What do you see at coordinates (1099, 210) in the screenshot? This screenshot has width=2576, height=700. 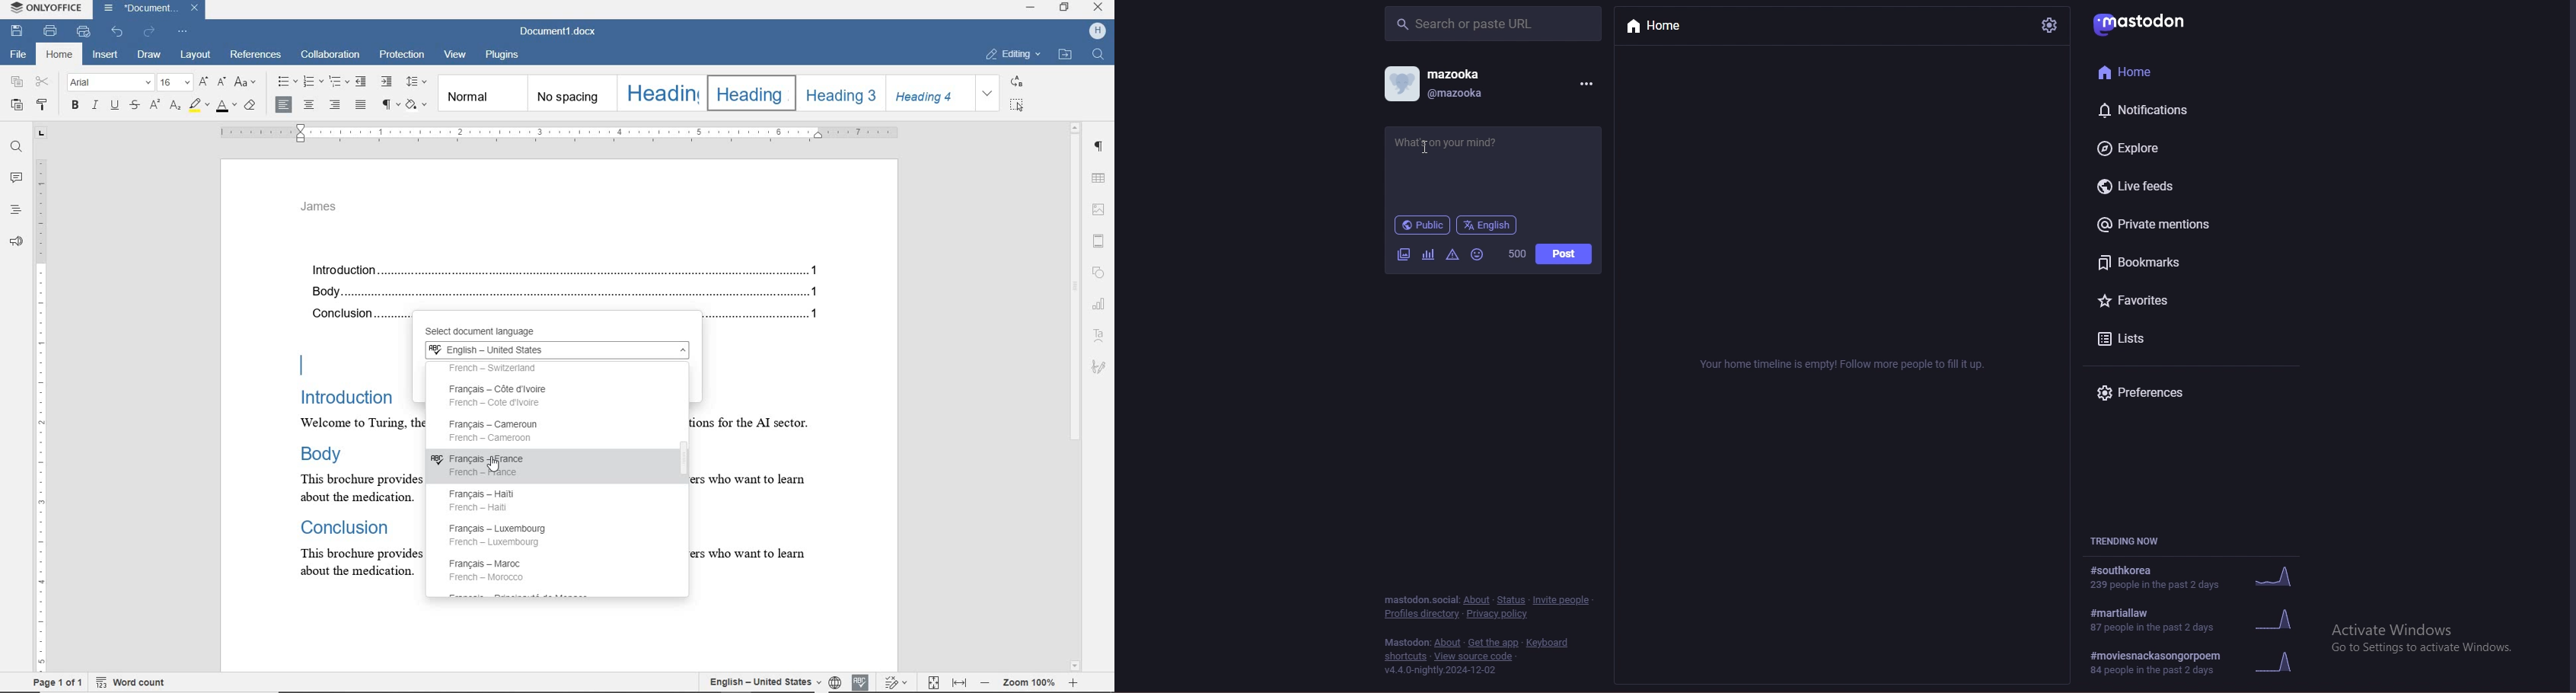 I see `insert image` at bounding box center [1099, 210].